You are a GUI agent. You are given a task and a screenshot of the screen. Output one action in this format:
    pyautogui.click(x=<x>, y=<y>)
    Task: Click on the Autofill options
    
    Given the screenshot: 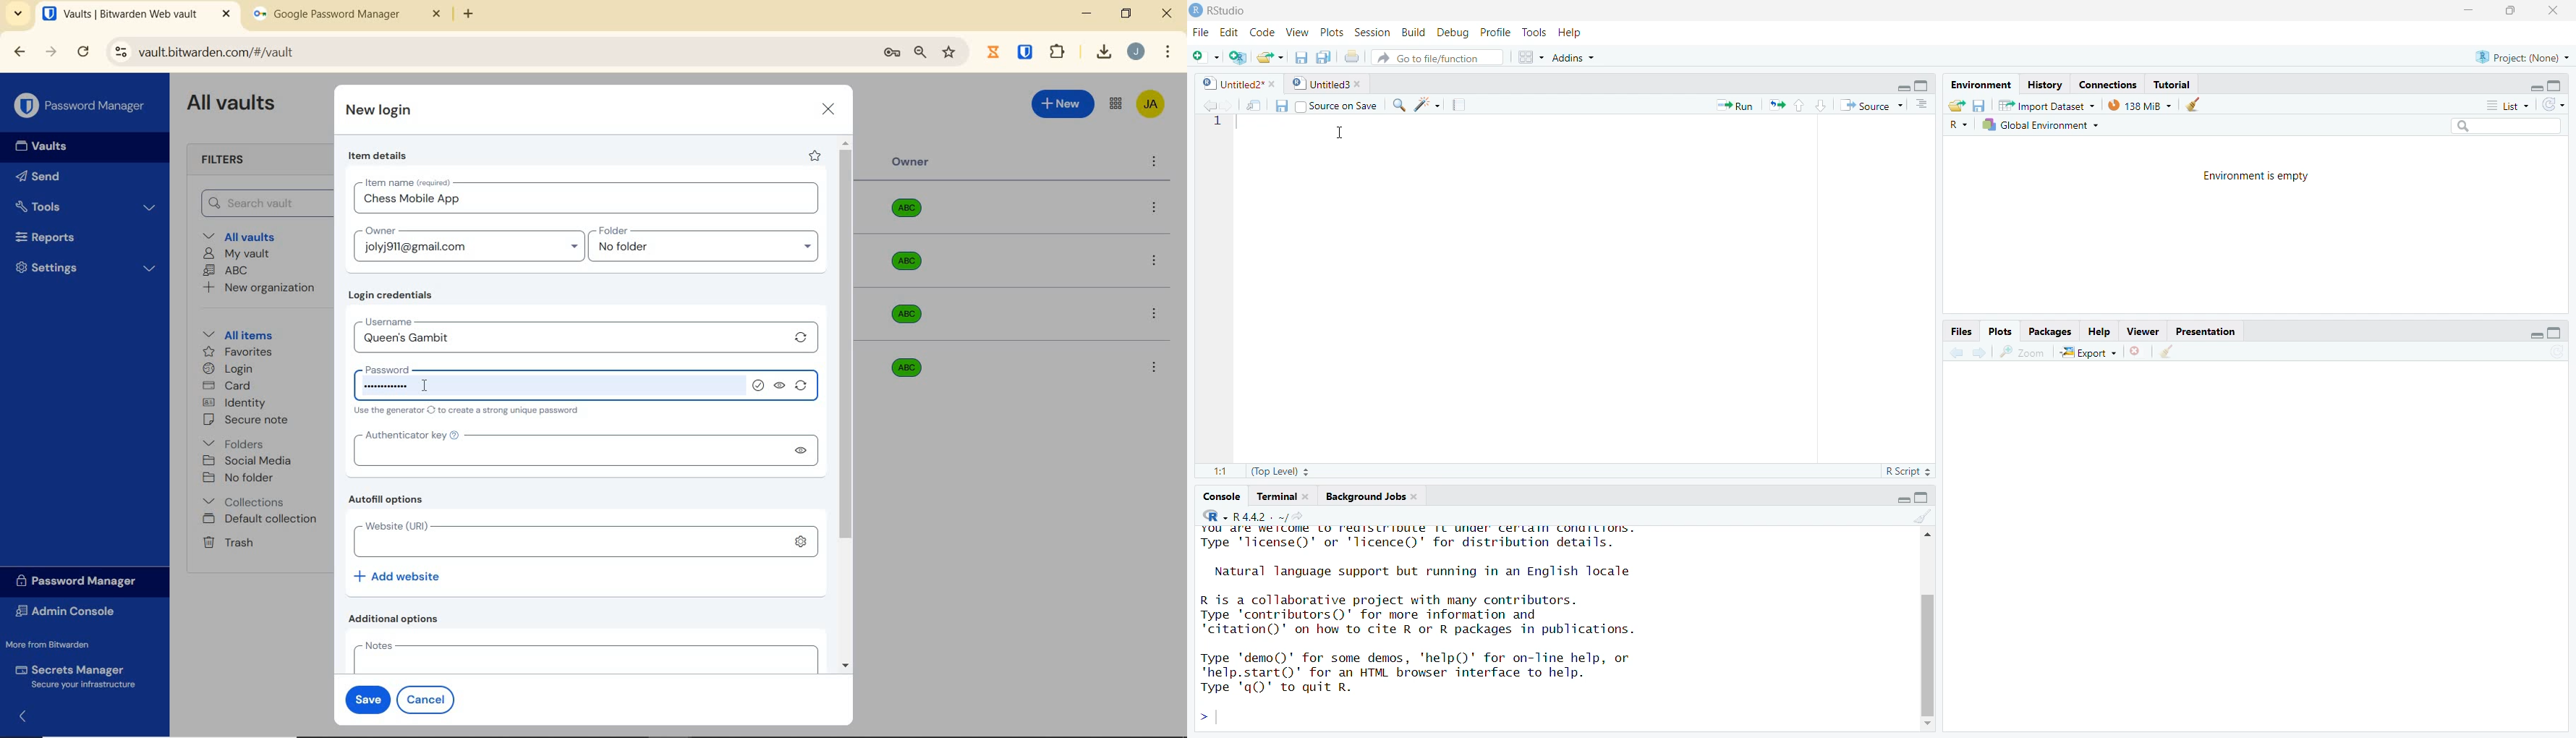 What is the action you would take?
    pyautogui.click(x=389, y=500)
    